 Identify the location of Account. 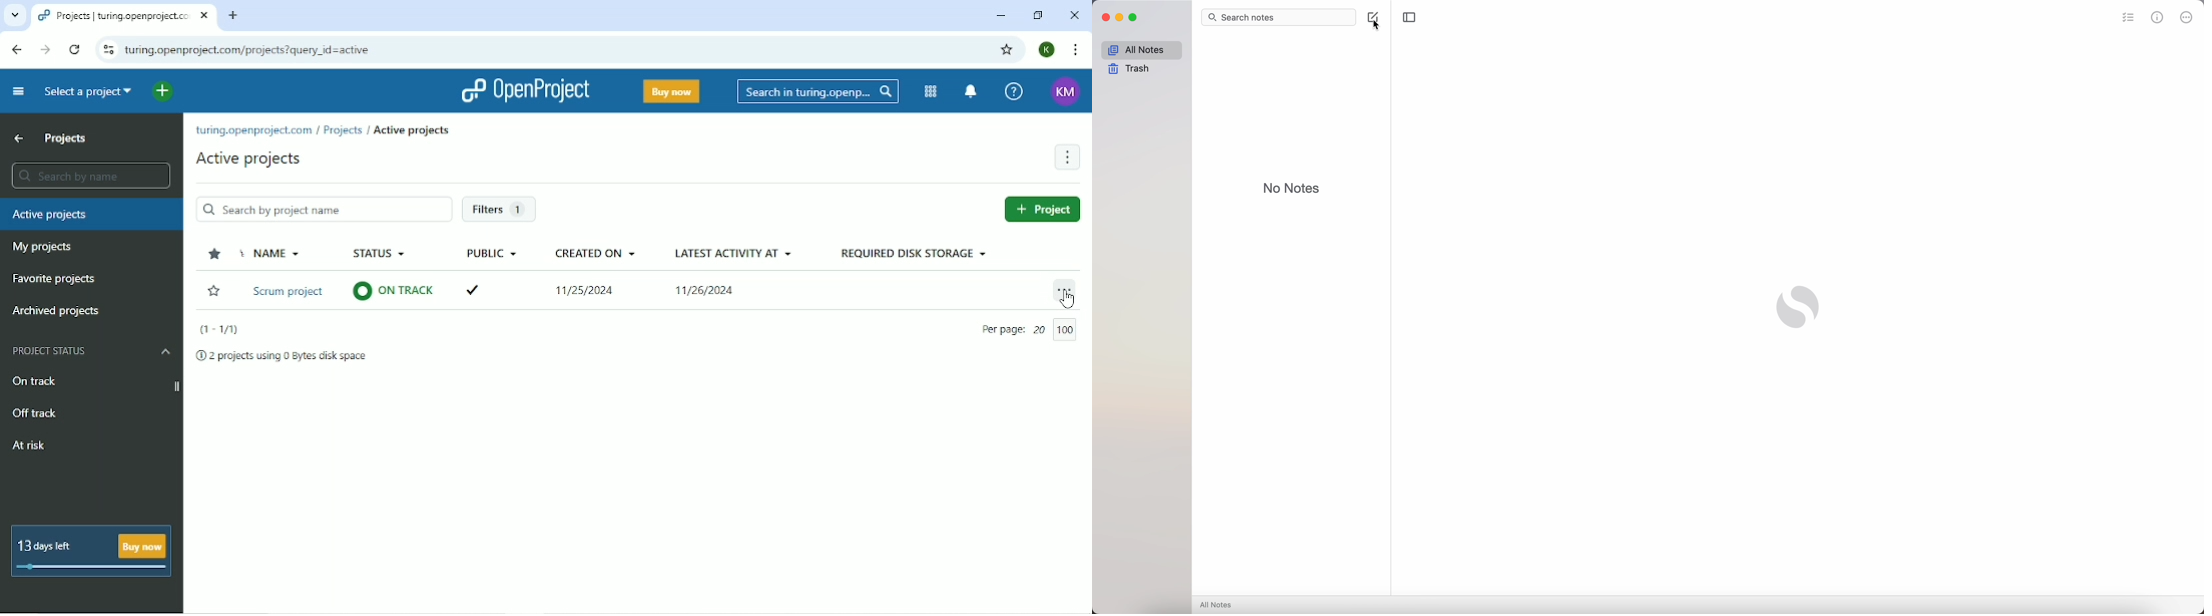
(1046, 50).